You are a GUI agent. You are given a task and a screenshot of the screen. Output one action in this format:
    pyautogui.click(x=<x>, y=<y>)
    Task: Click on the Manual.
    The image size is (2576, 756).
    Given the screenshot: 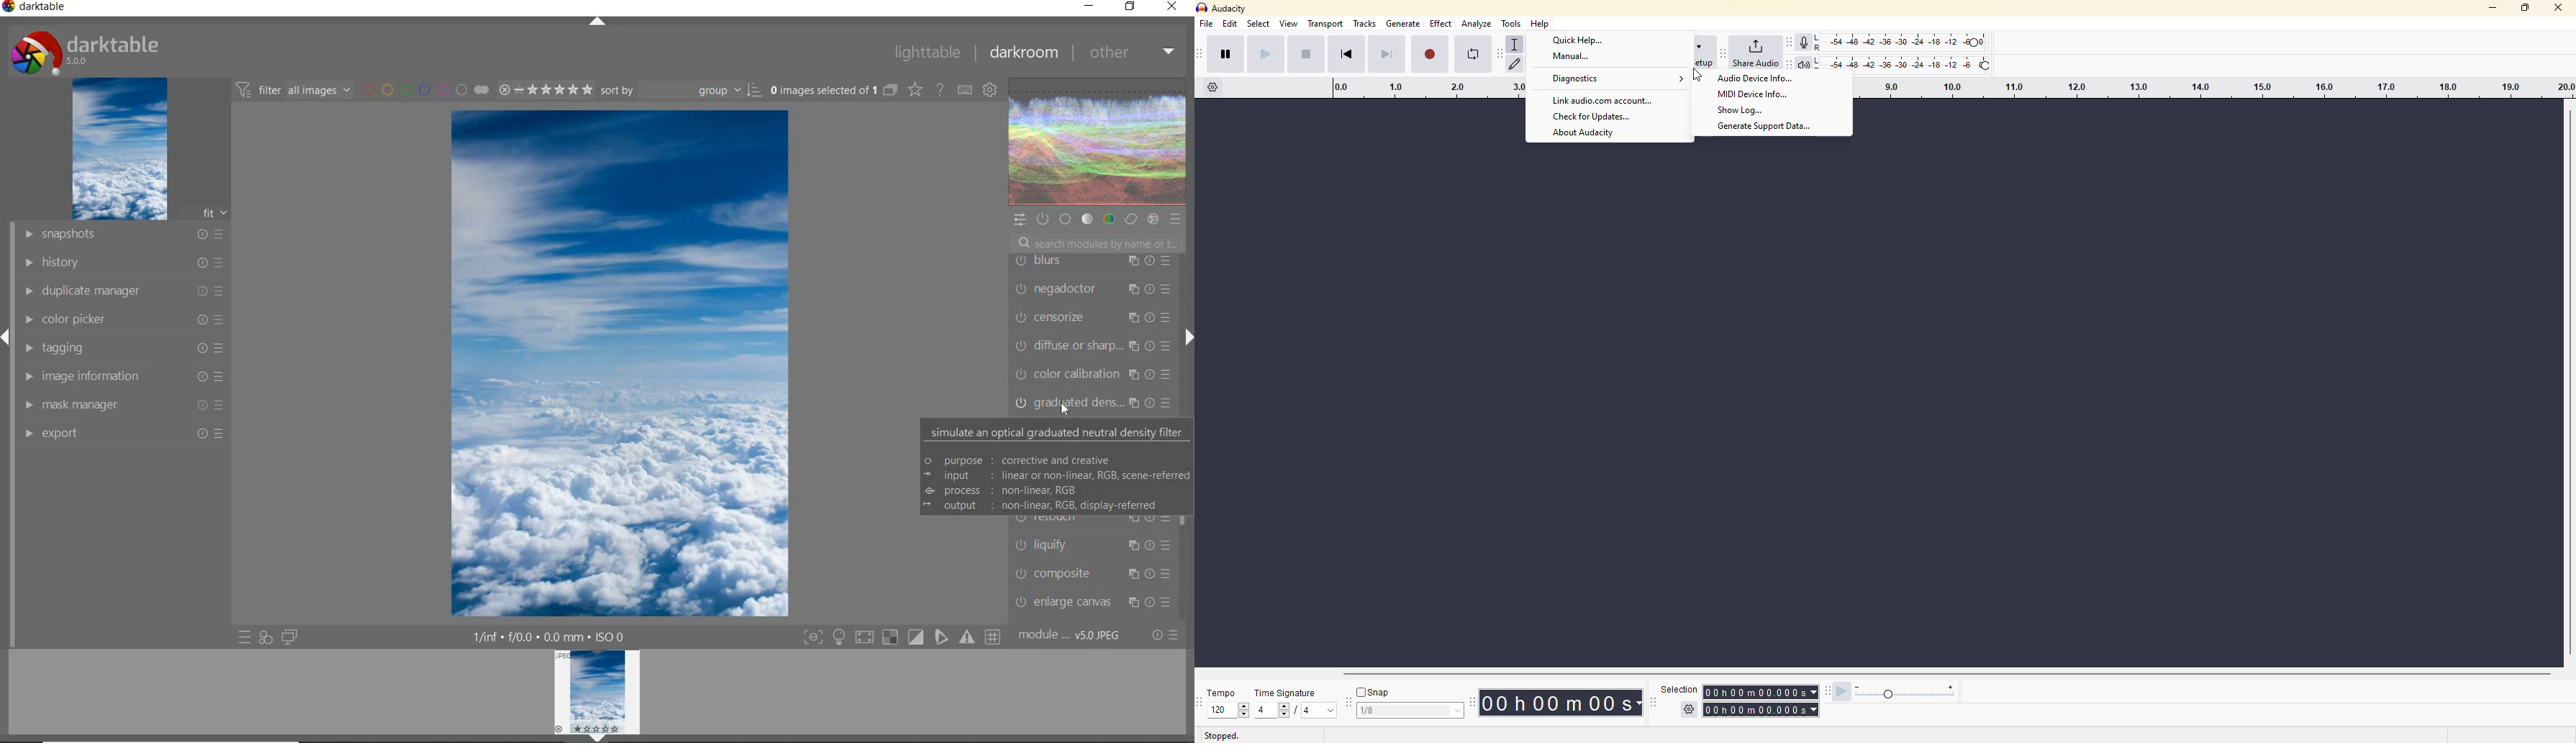 What is the action you would take?
    pyautogui.click(x=1572, y=58)
    